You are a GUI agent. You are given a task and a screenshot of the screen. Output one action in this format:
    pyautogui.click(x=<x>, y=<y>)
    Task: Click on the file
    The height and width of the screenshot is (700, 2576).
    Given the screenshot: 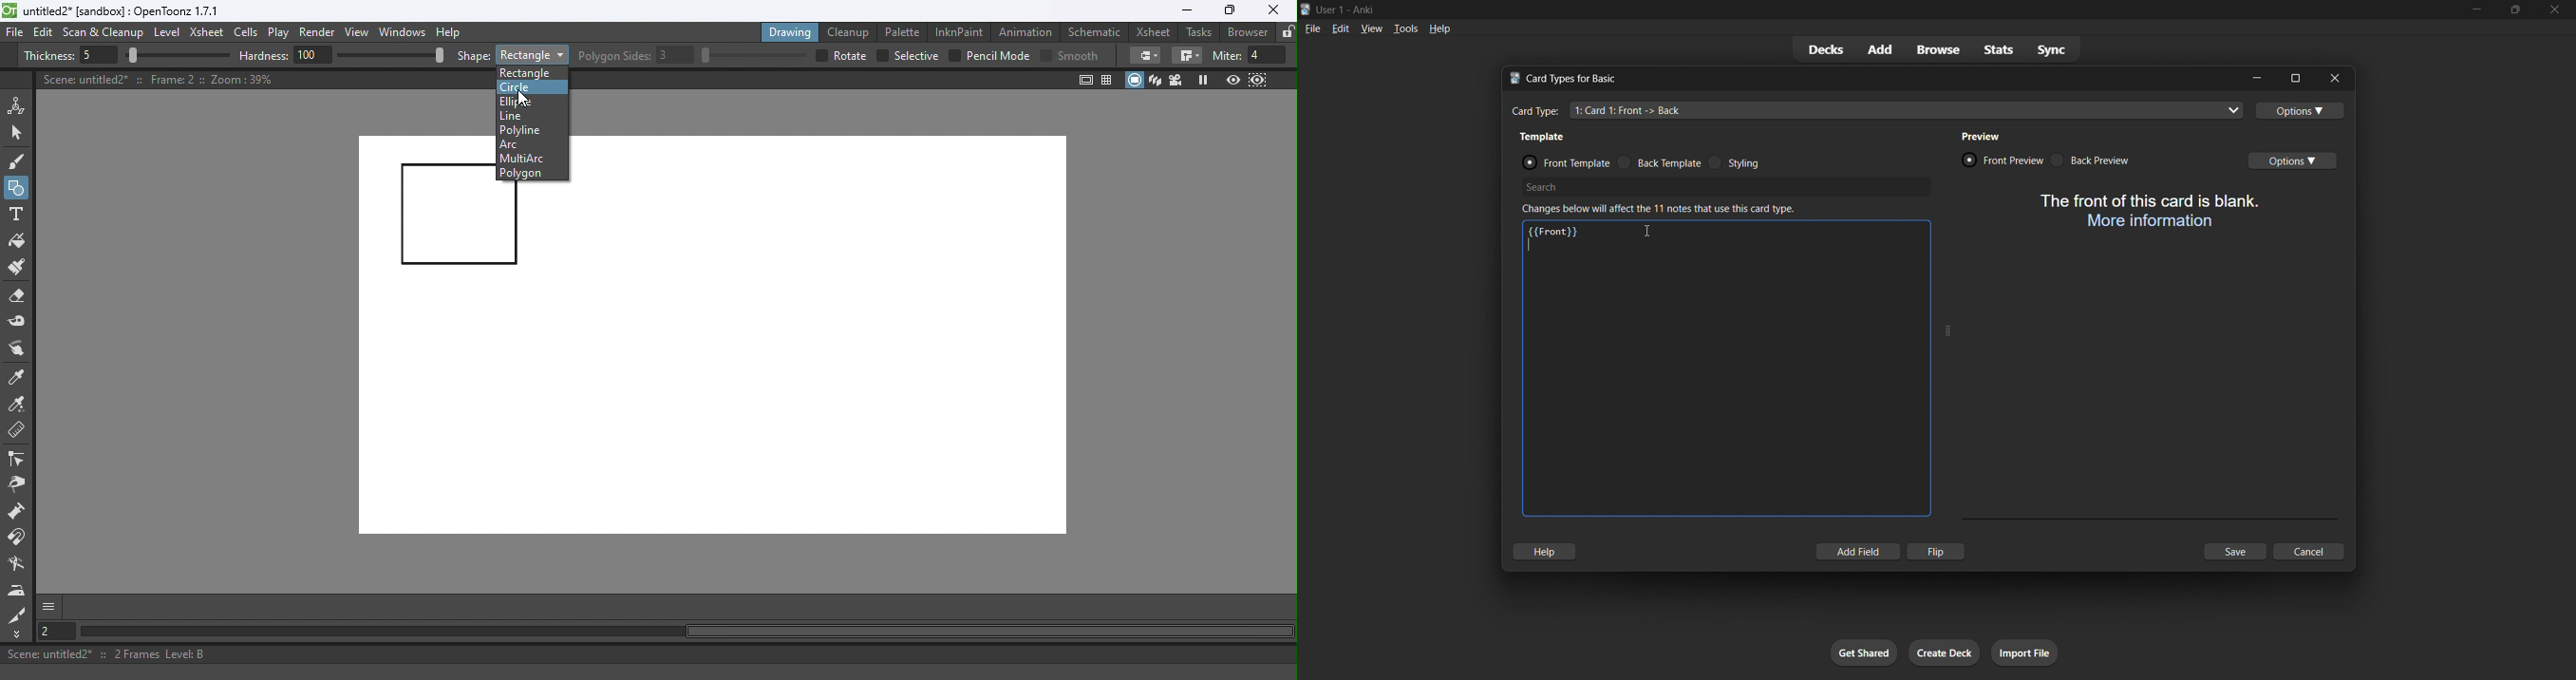 What is the action you would take?
    pyautogui.click(x=1314, y=28)
    